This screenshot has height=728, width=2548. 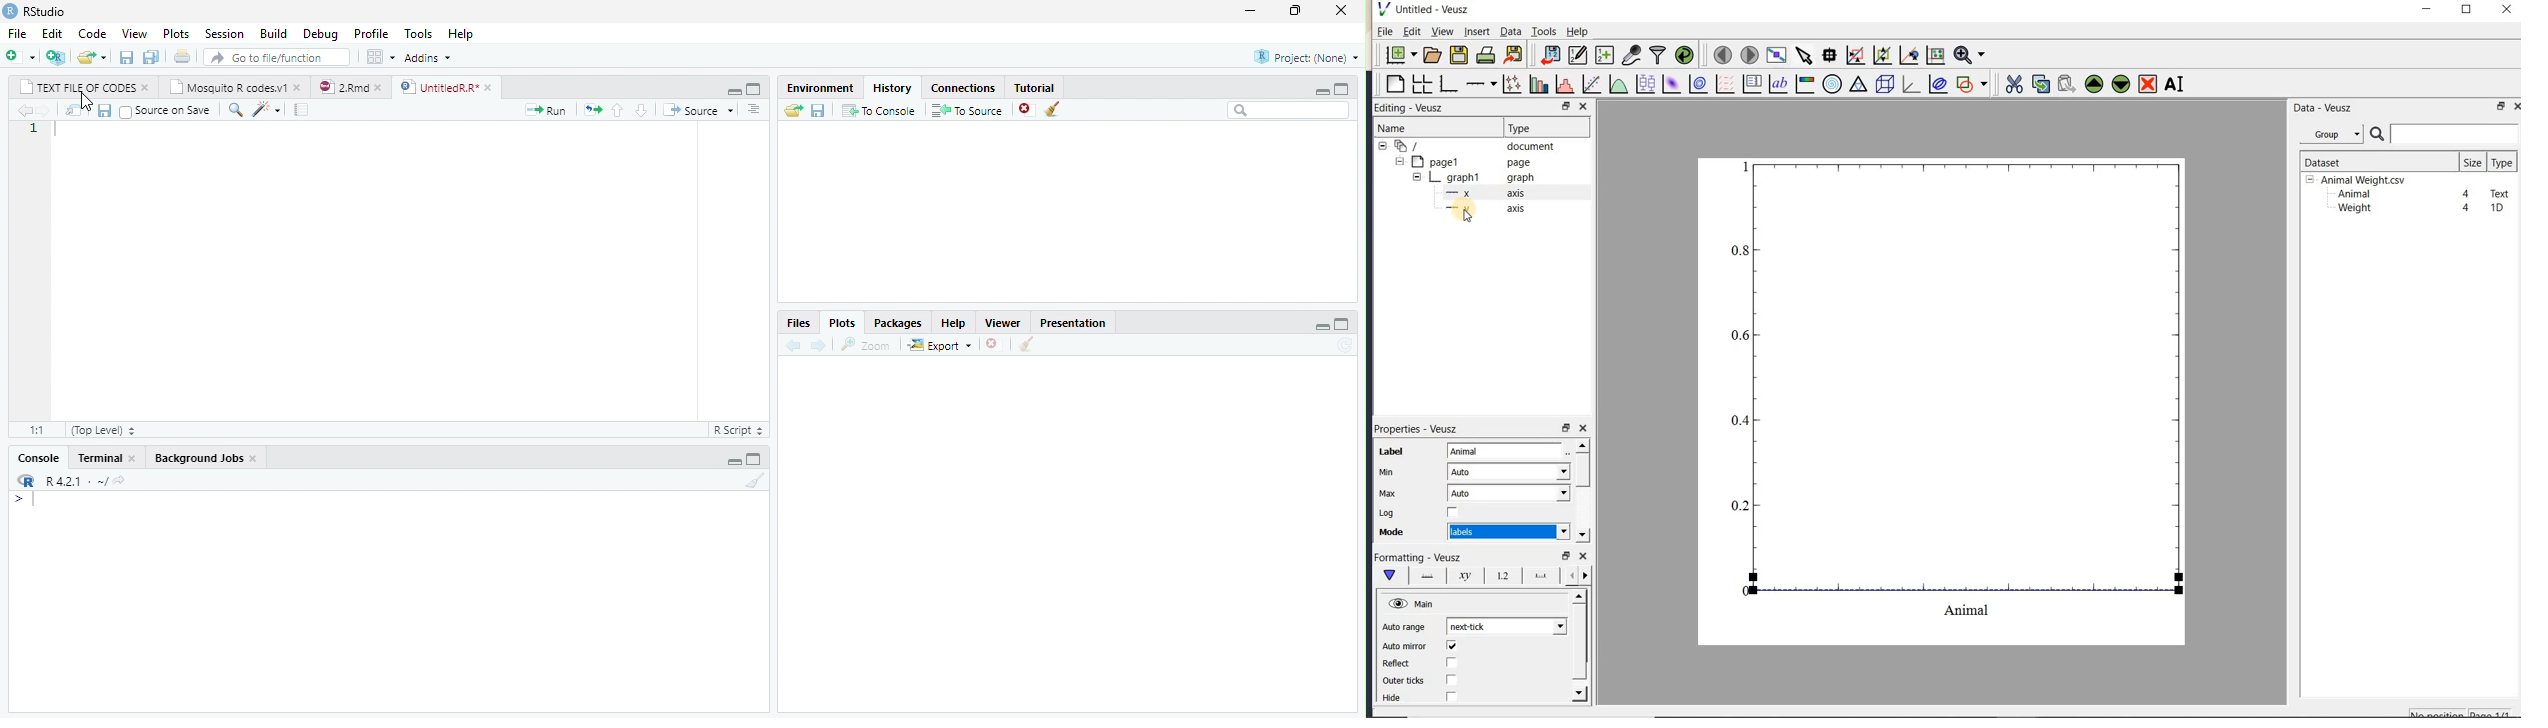 I want to click on go back, so click(x=21, y=110).